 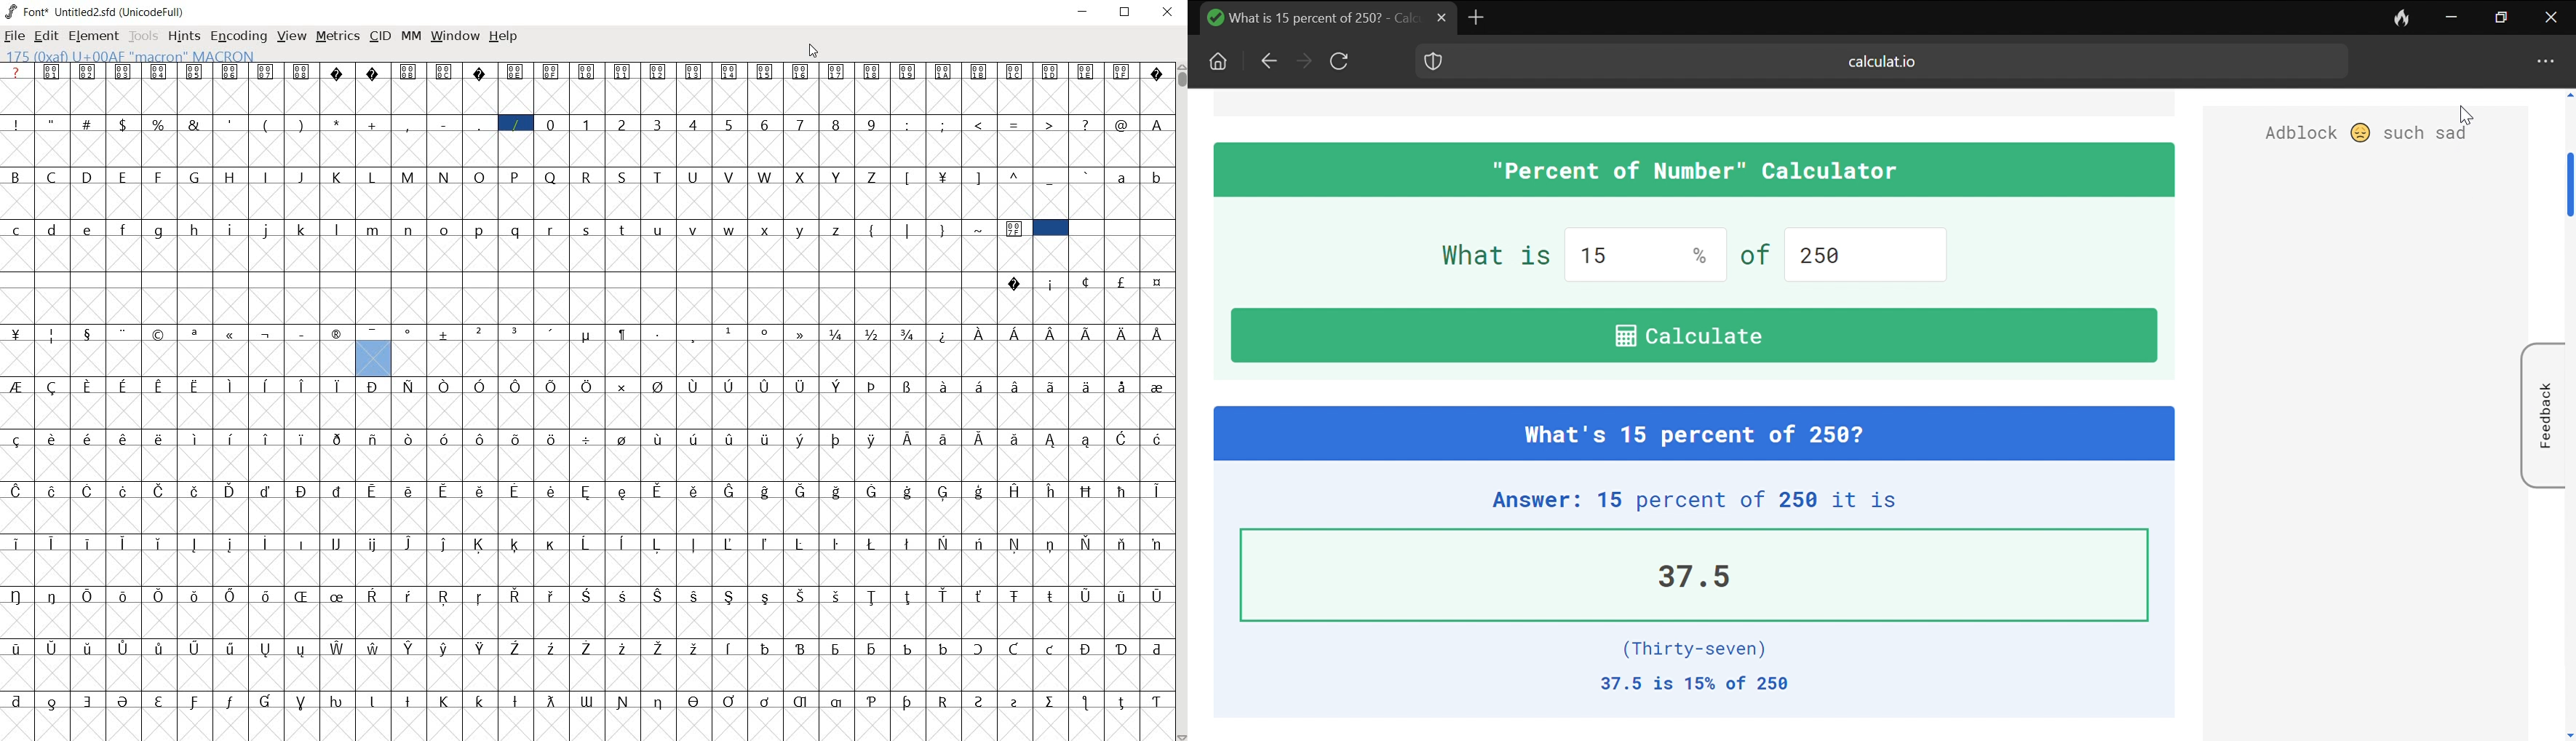 What do you see at coordinates (91, 490) in the screenshot?
I see `Symbol` at bounding box center [91, 490].